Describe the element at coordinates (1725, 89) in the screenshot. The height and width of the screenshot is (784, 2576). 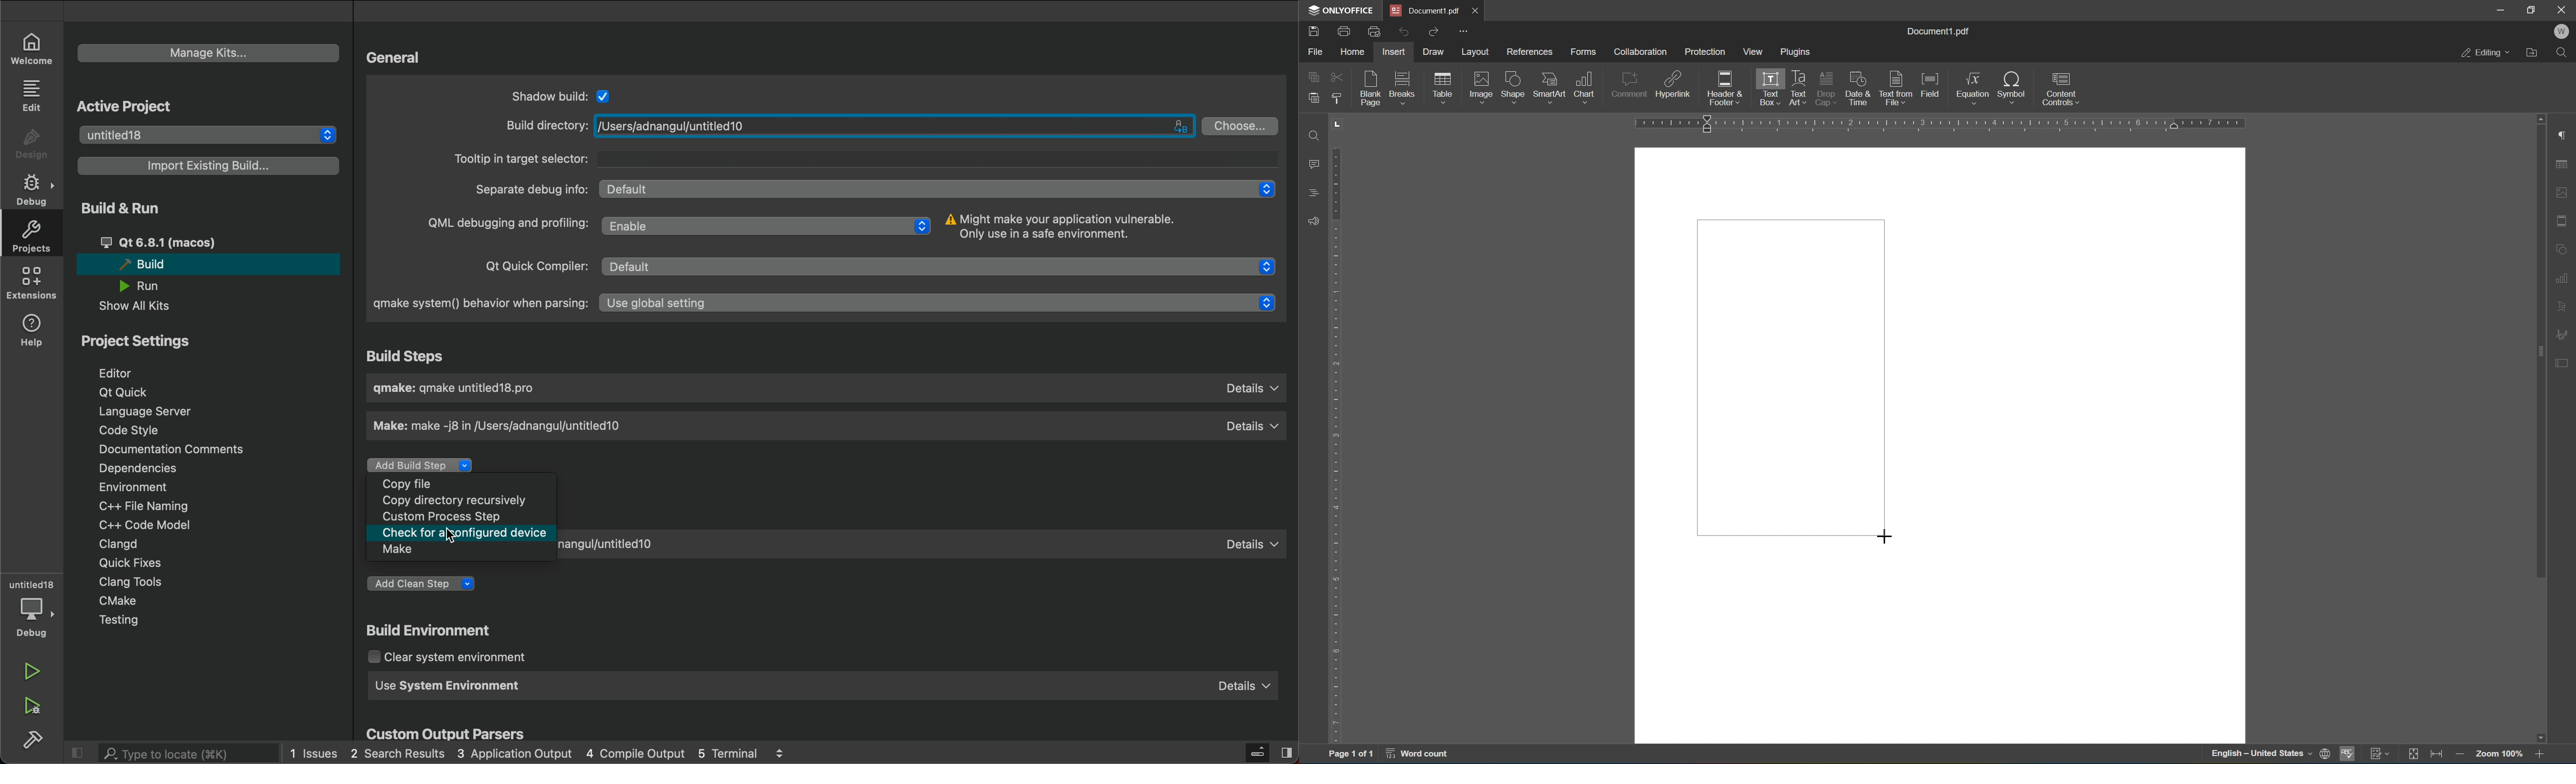
I see `header and footer` at that location.